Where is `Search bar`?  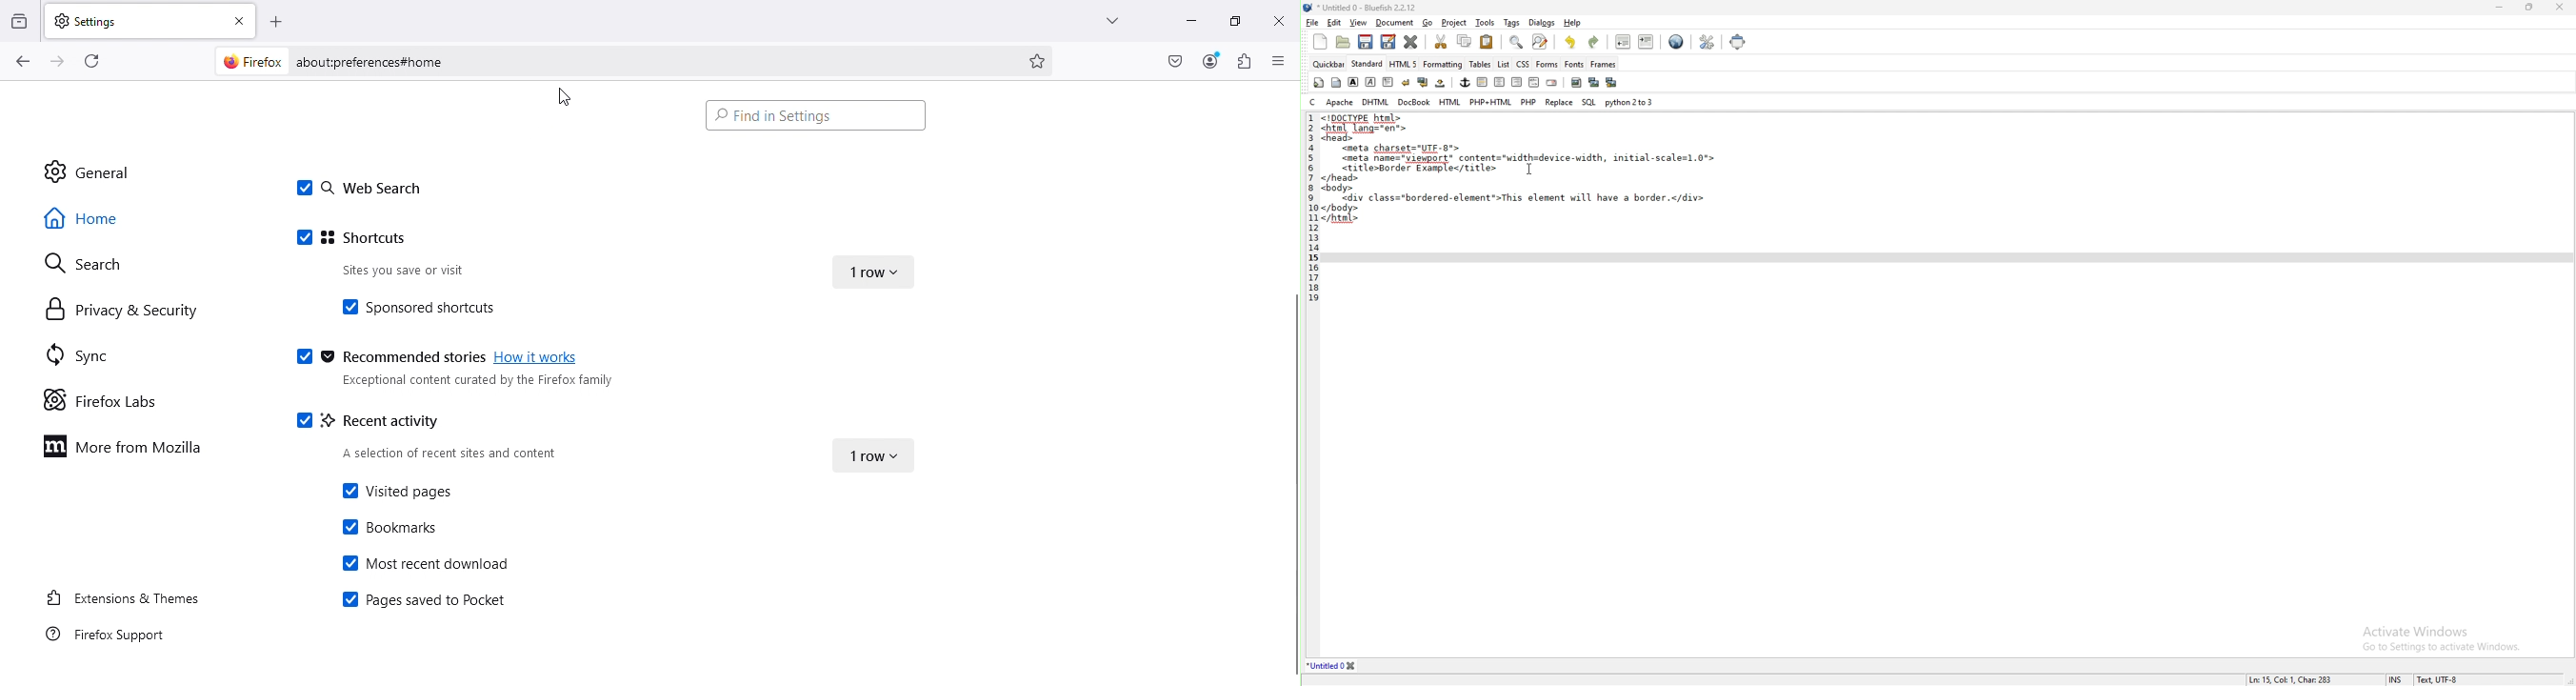
Search bar is located at coordinates (814, 114).